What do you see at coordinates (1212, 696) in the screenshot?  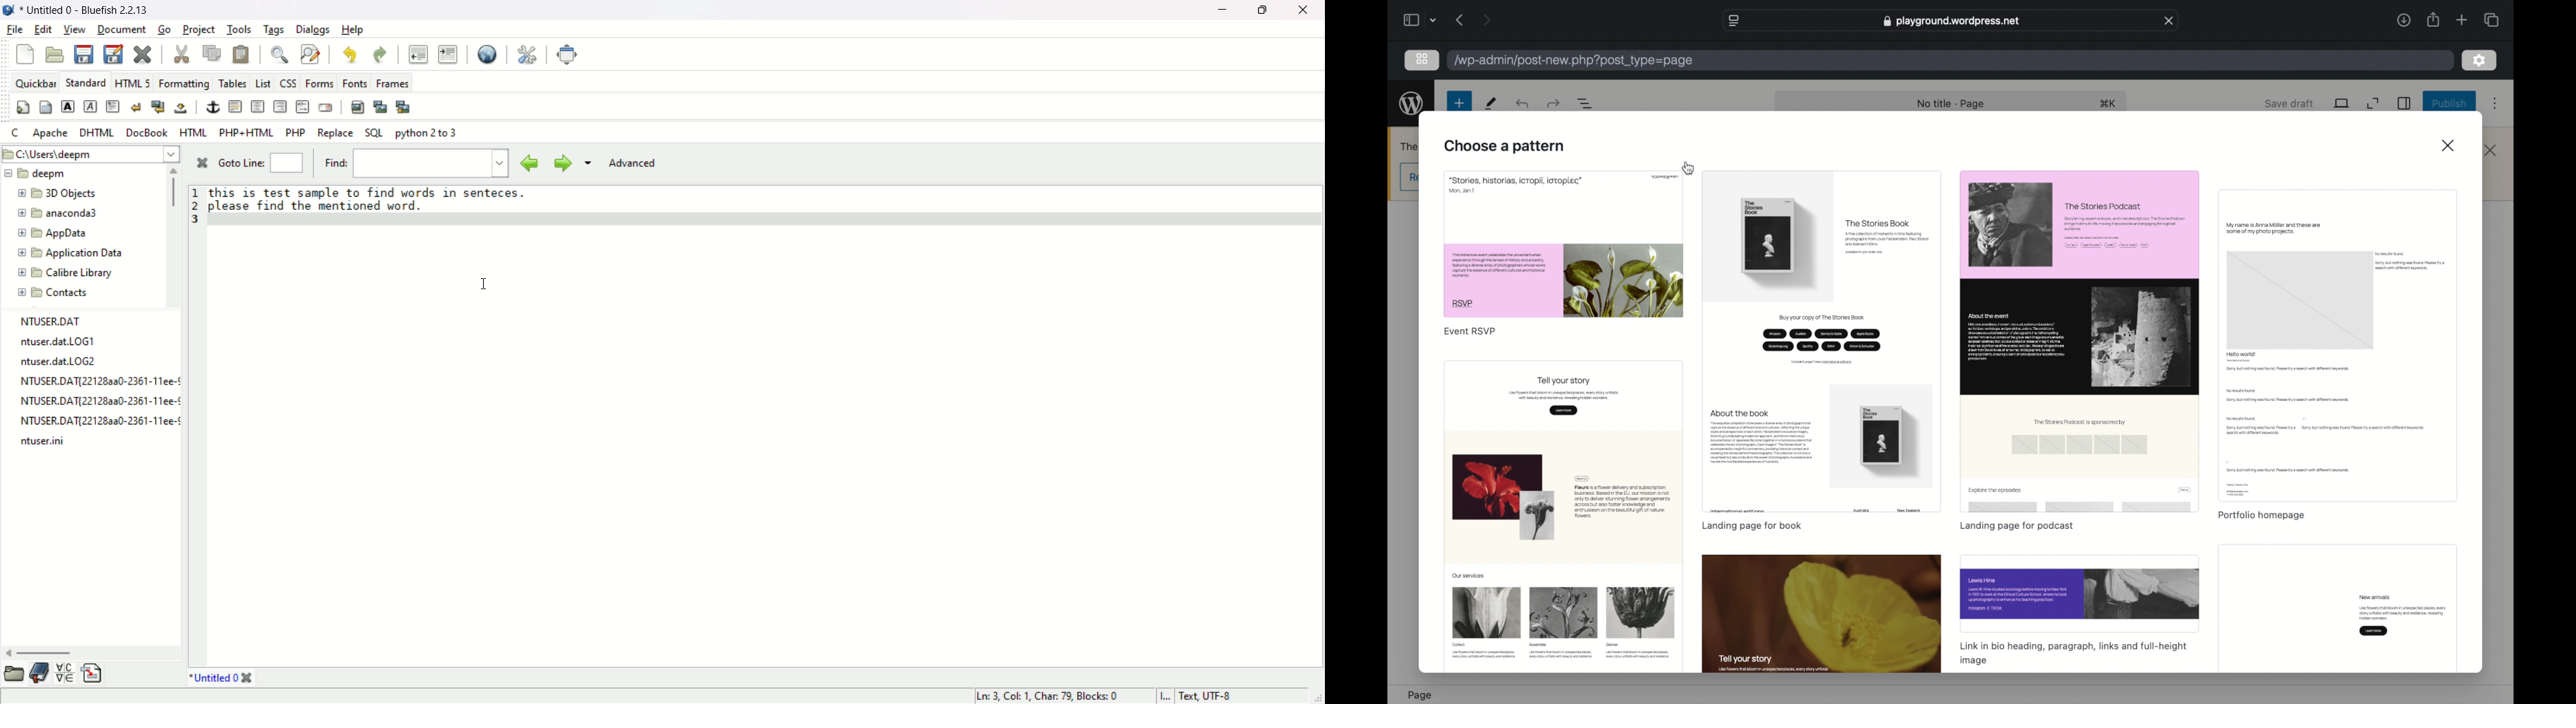 I see `text, UTF-8` at bounding box center [1212, 696].